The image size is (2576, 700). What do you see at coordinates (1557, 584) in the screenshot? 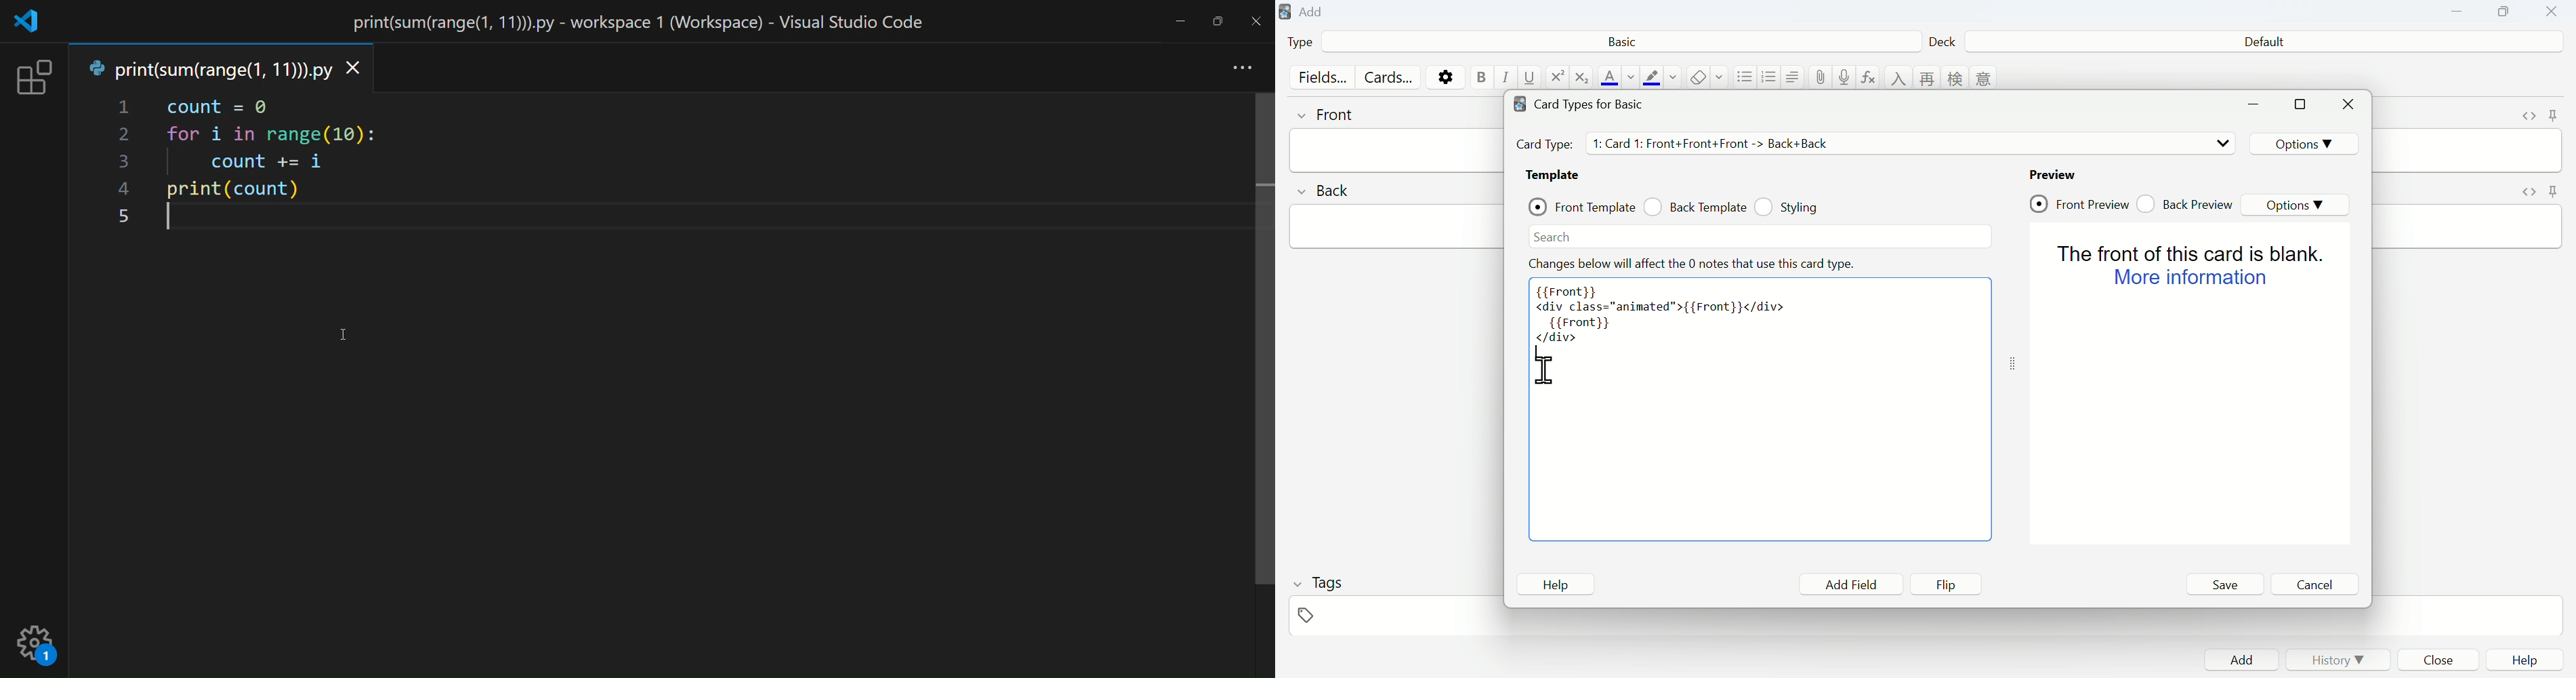
I see `Help` at bounding box center [1557, 584].